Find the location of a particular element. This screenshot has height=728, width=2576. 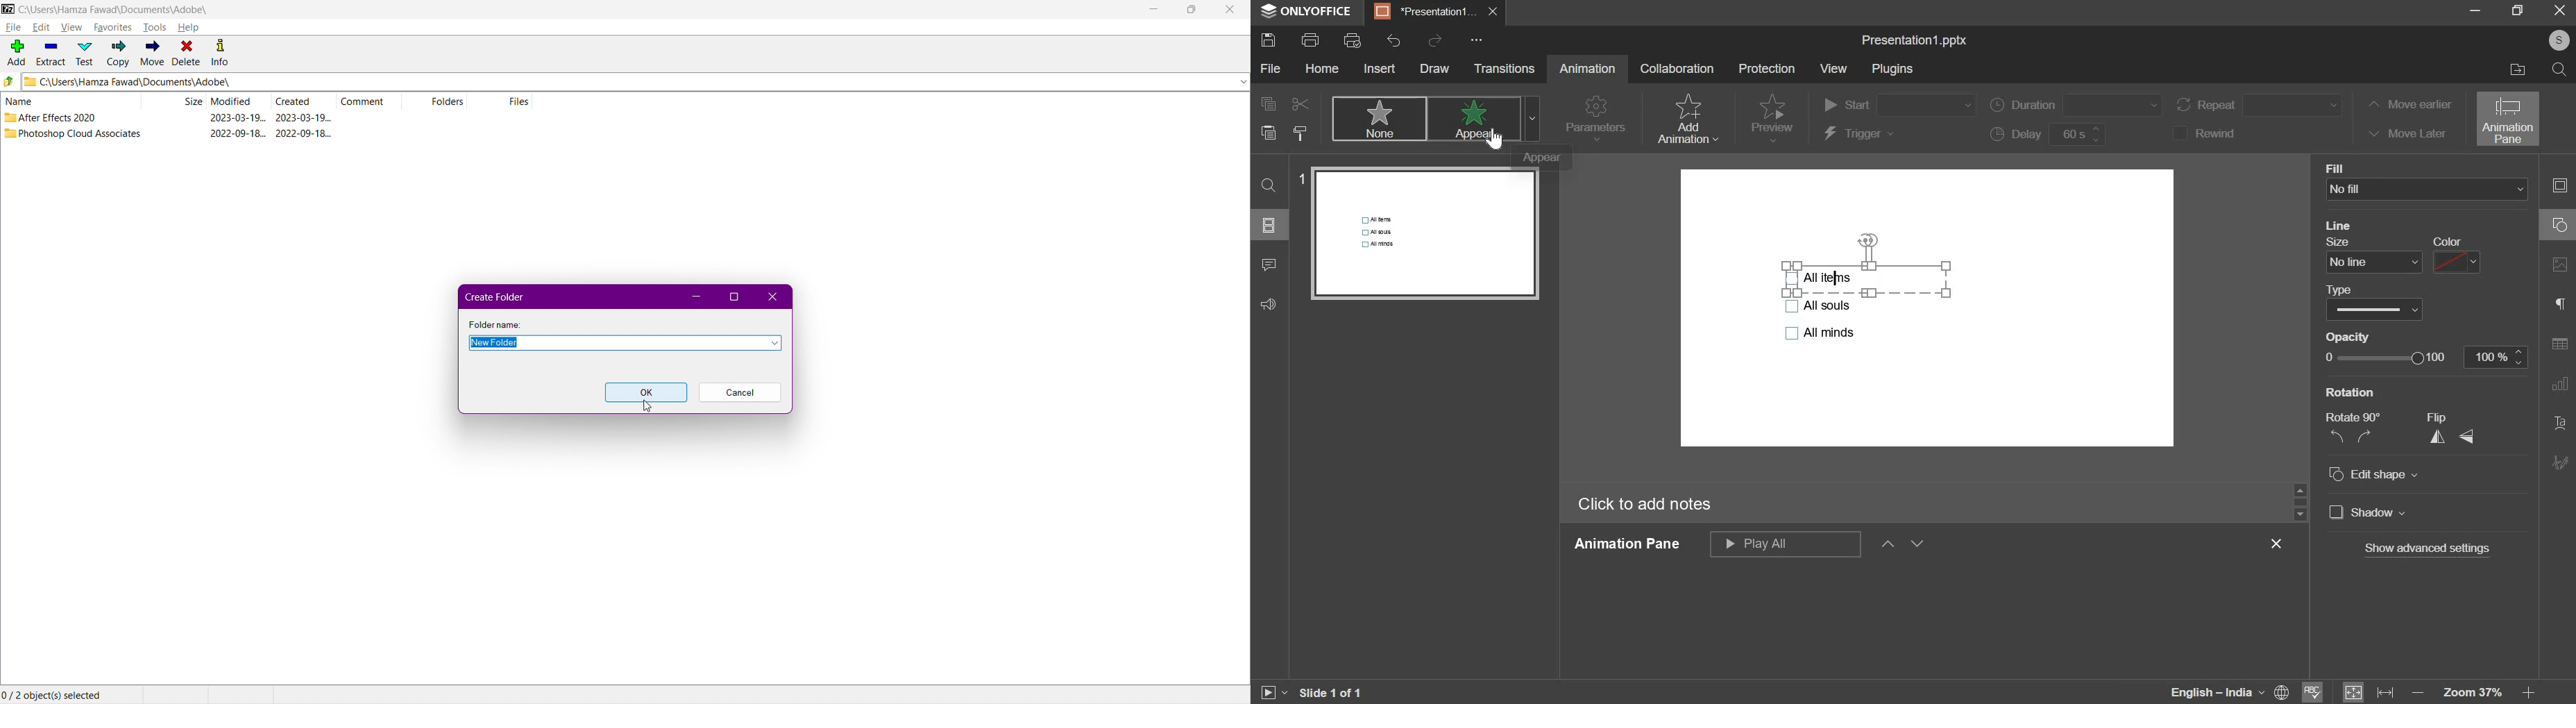

language is located at coordinates (2201, 691).